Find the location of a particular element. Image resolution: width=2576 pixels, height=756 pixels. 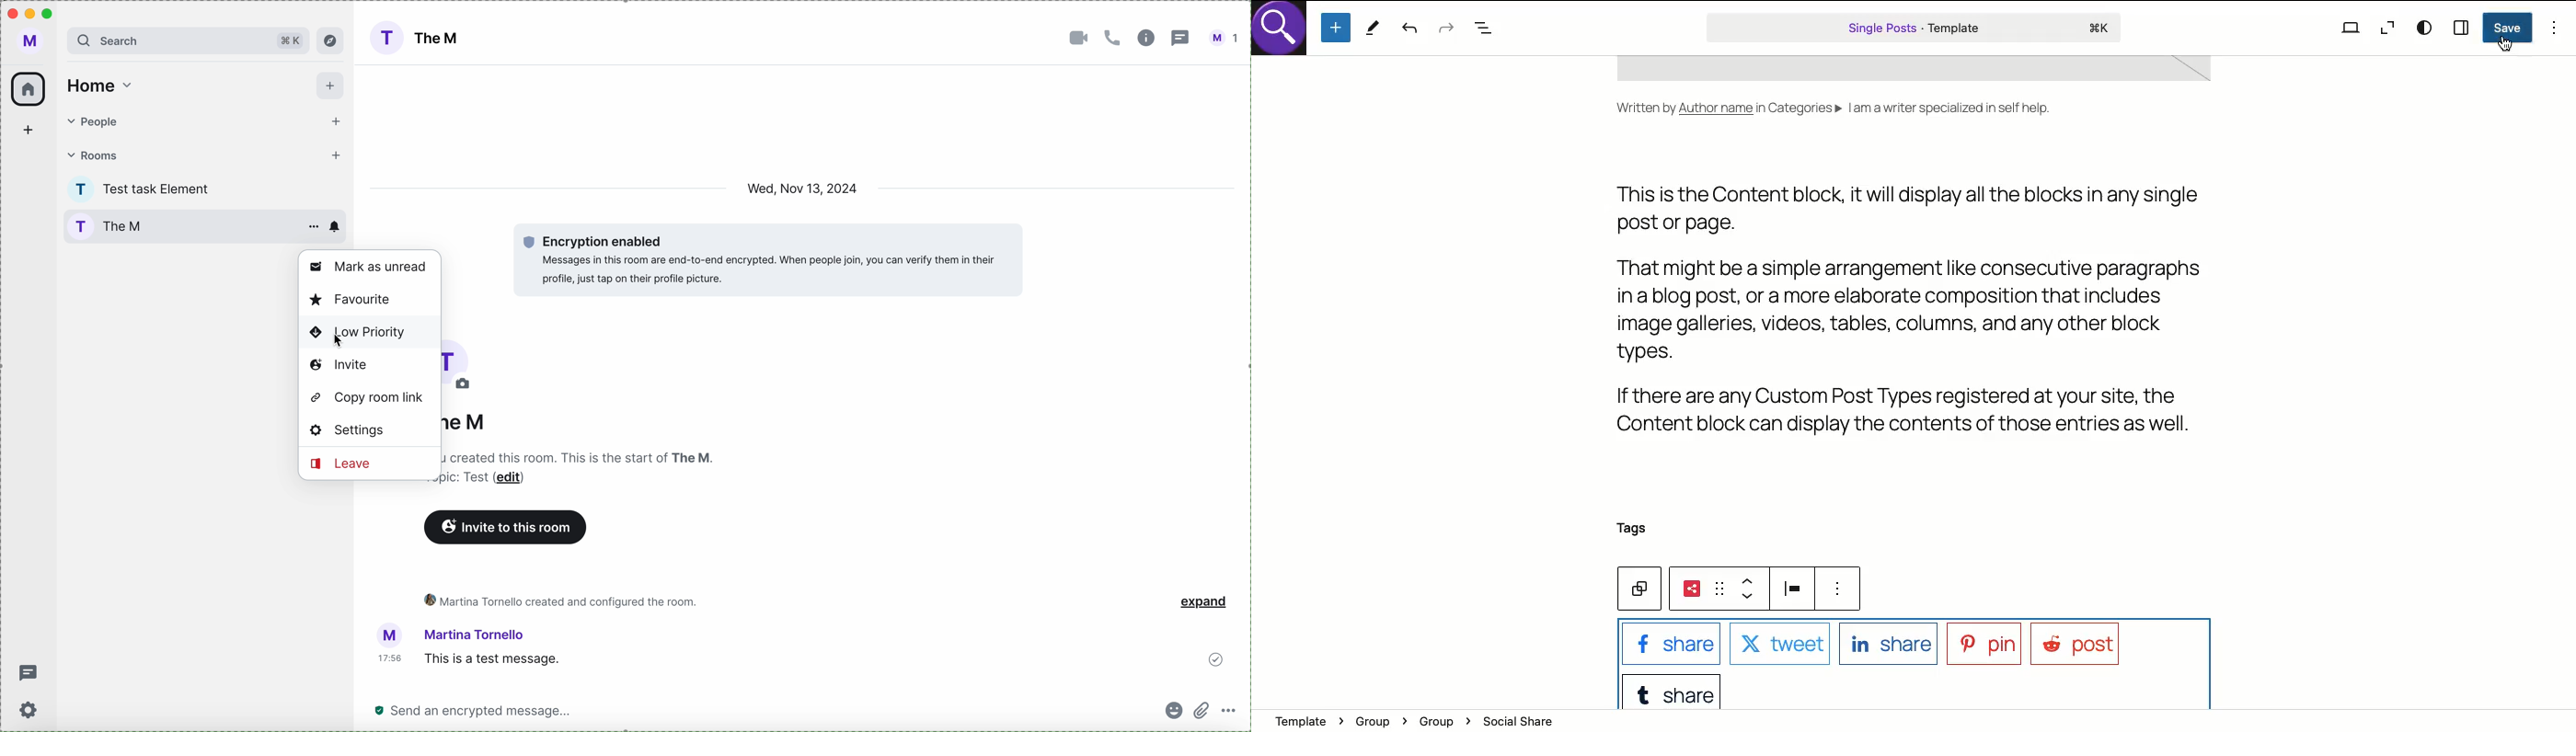

profile is located at coordinates (30, 40).